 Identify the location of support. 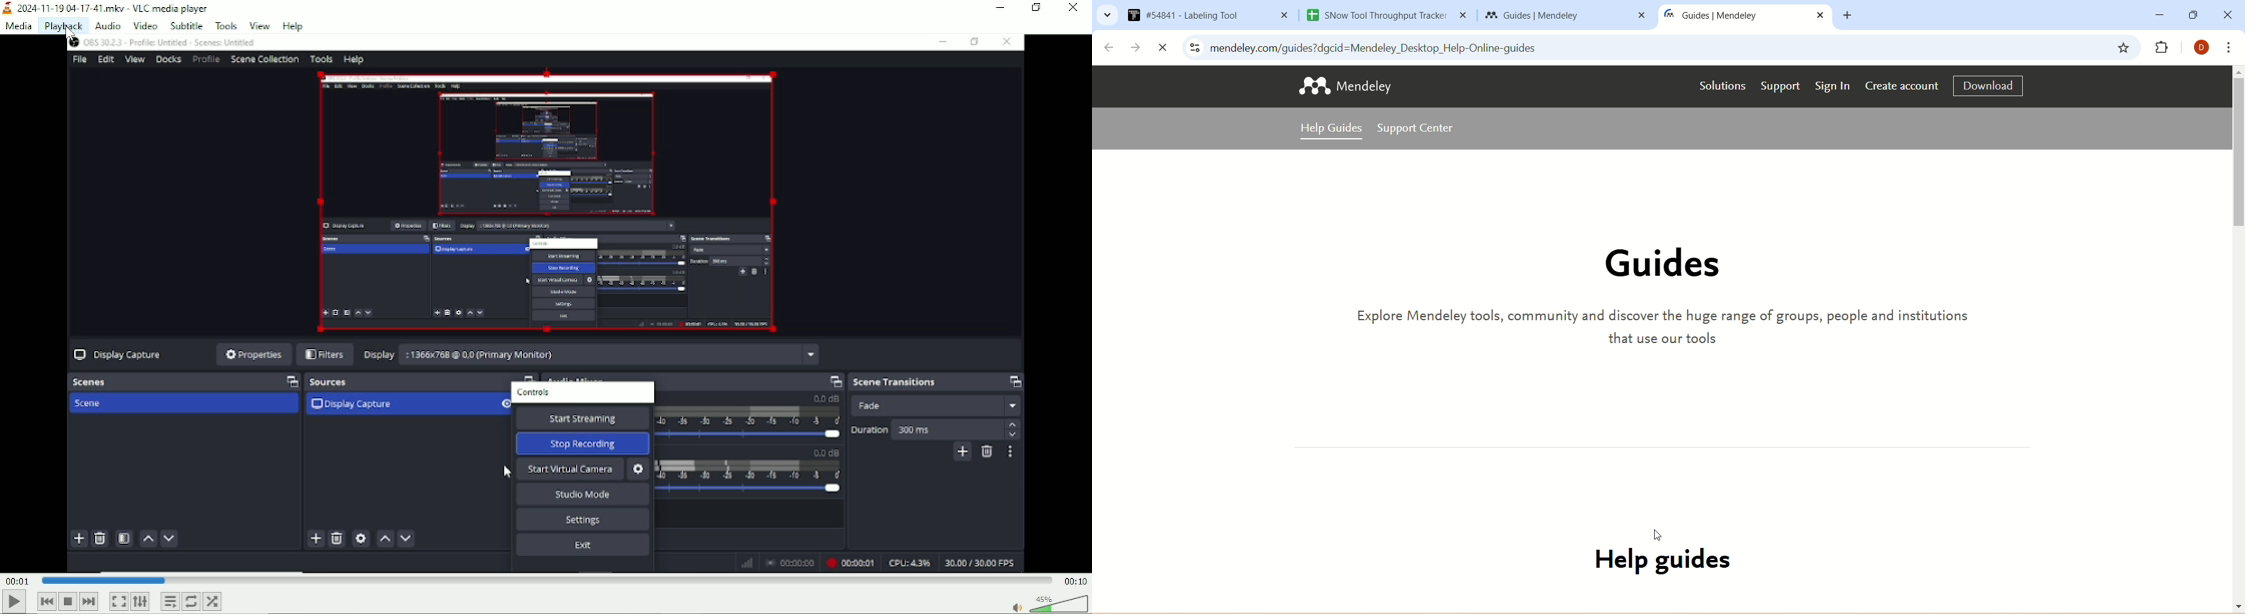
(1781, 85).